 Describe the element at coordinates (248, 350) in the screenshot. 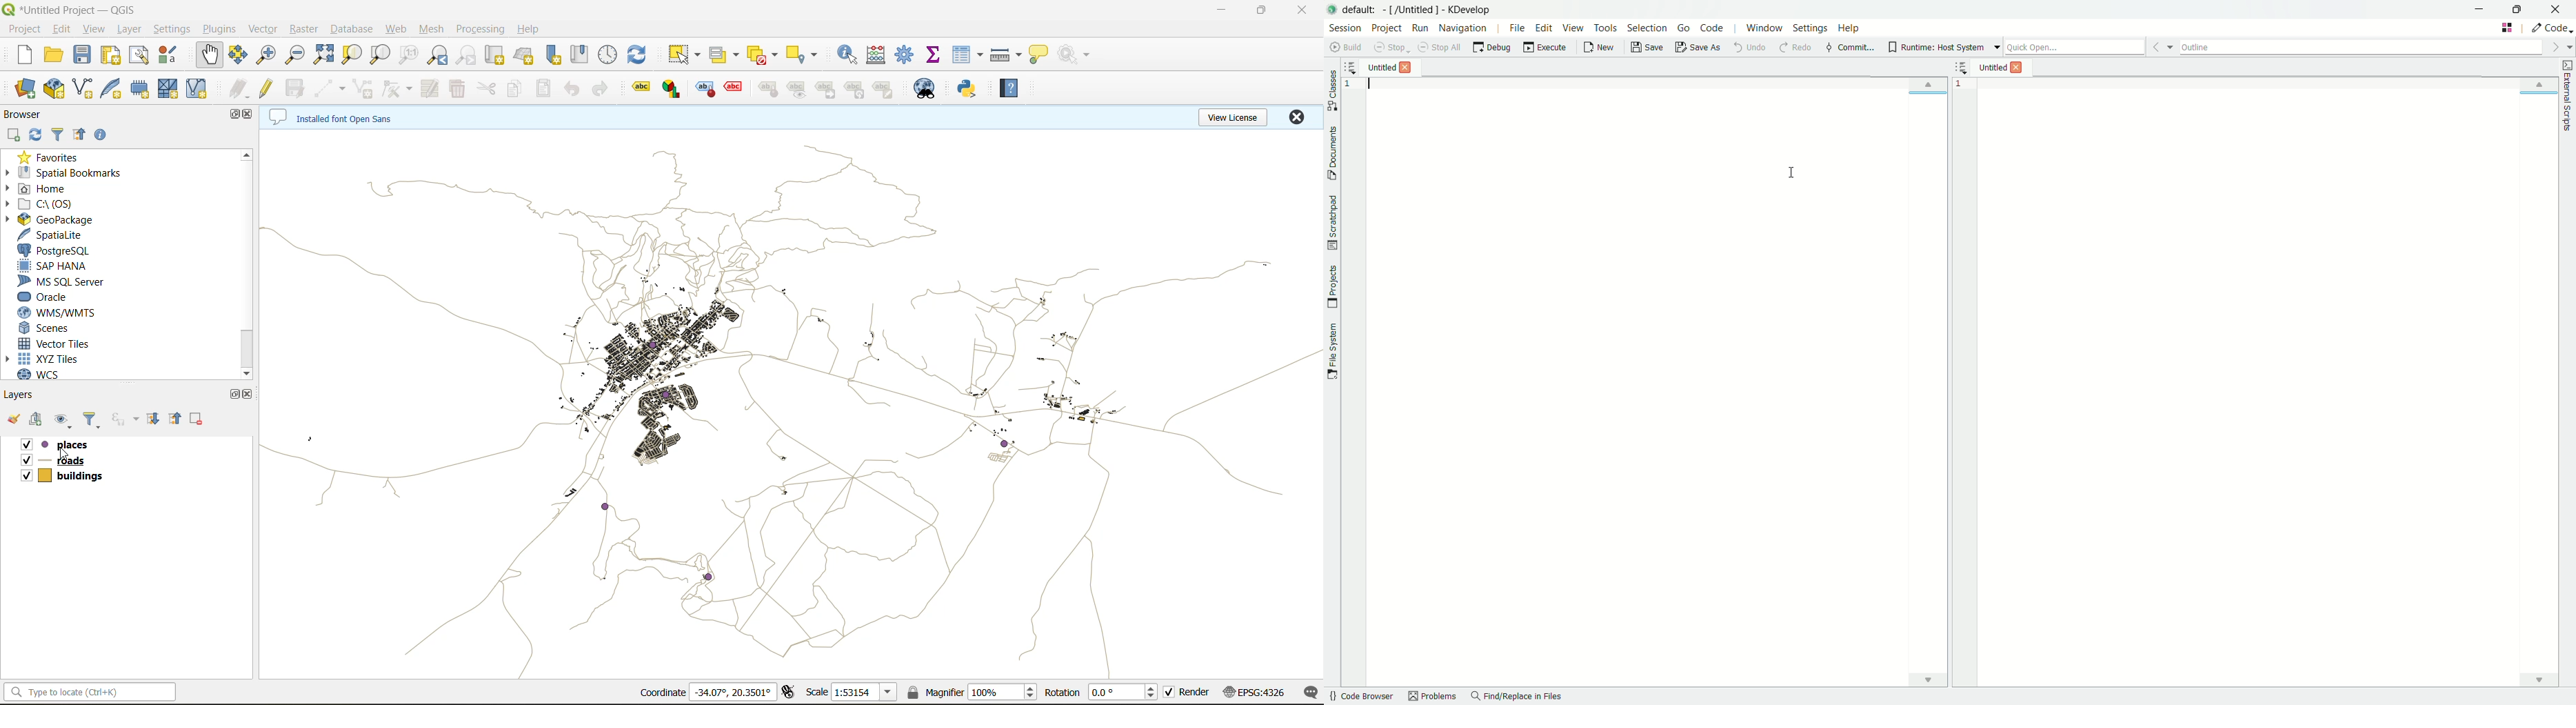

I see `scrollbar` at that location.